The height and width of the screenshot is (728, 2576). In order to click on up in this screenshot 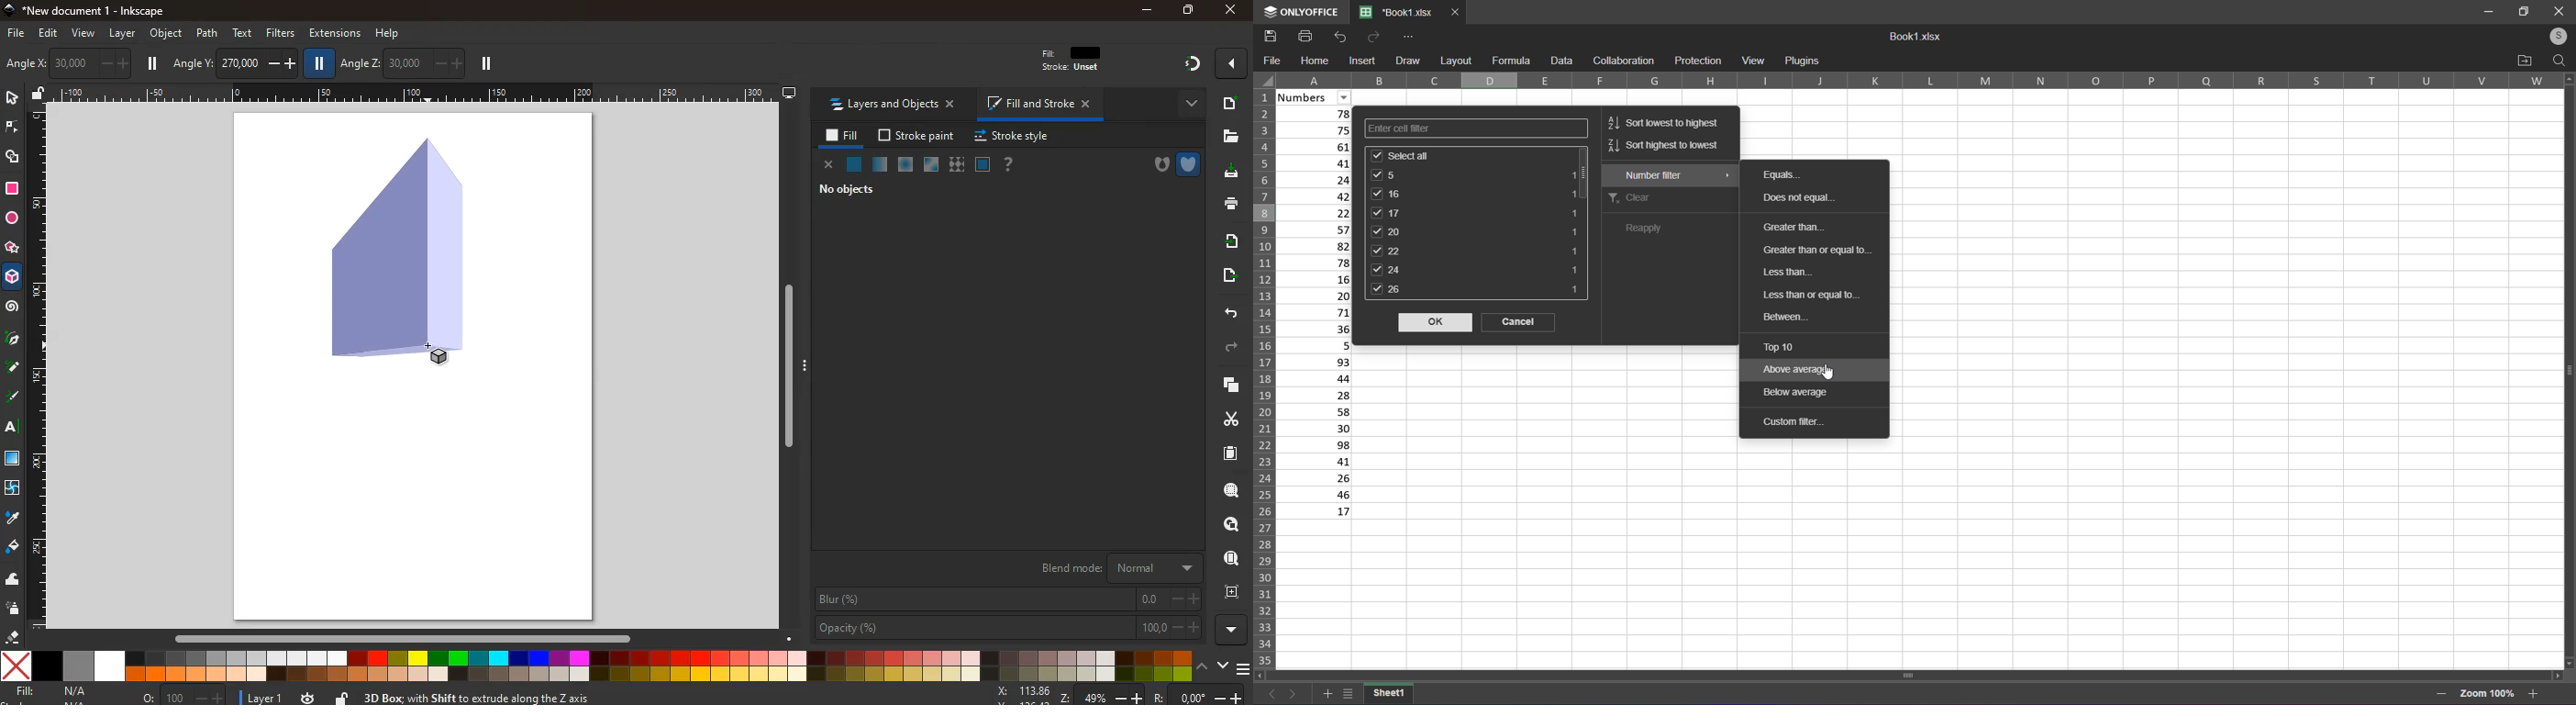, I will do `click(1203, 667)`.